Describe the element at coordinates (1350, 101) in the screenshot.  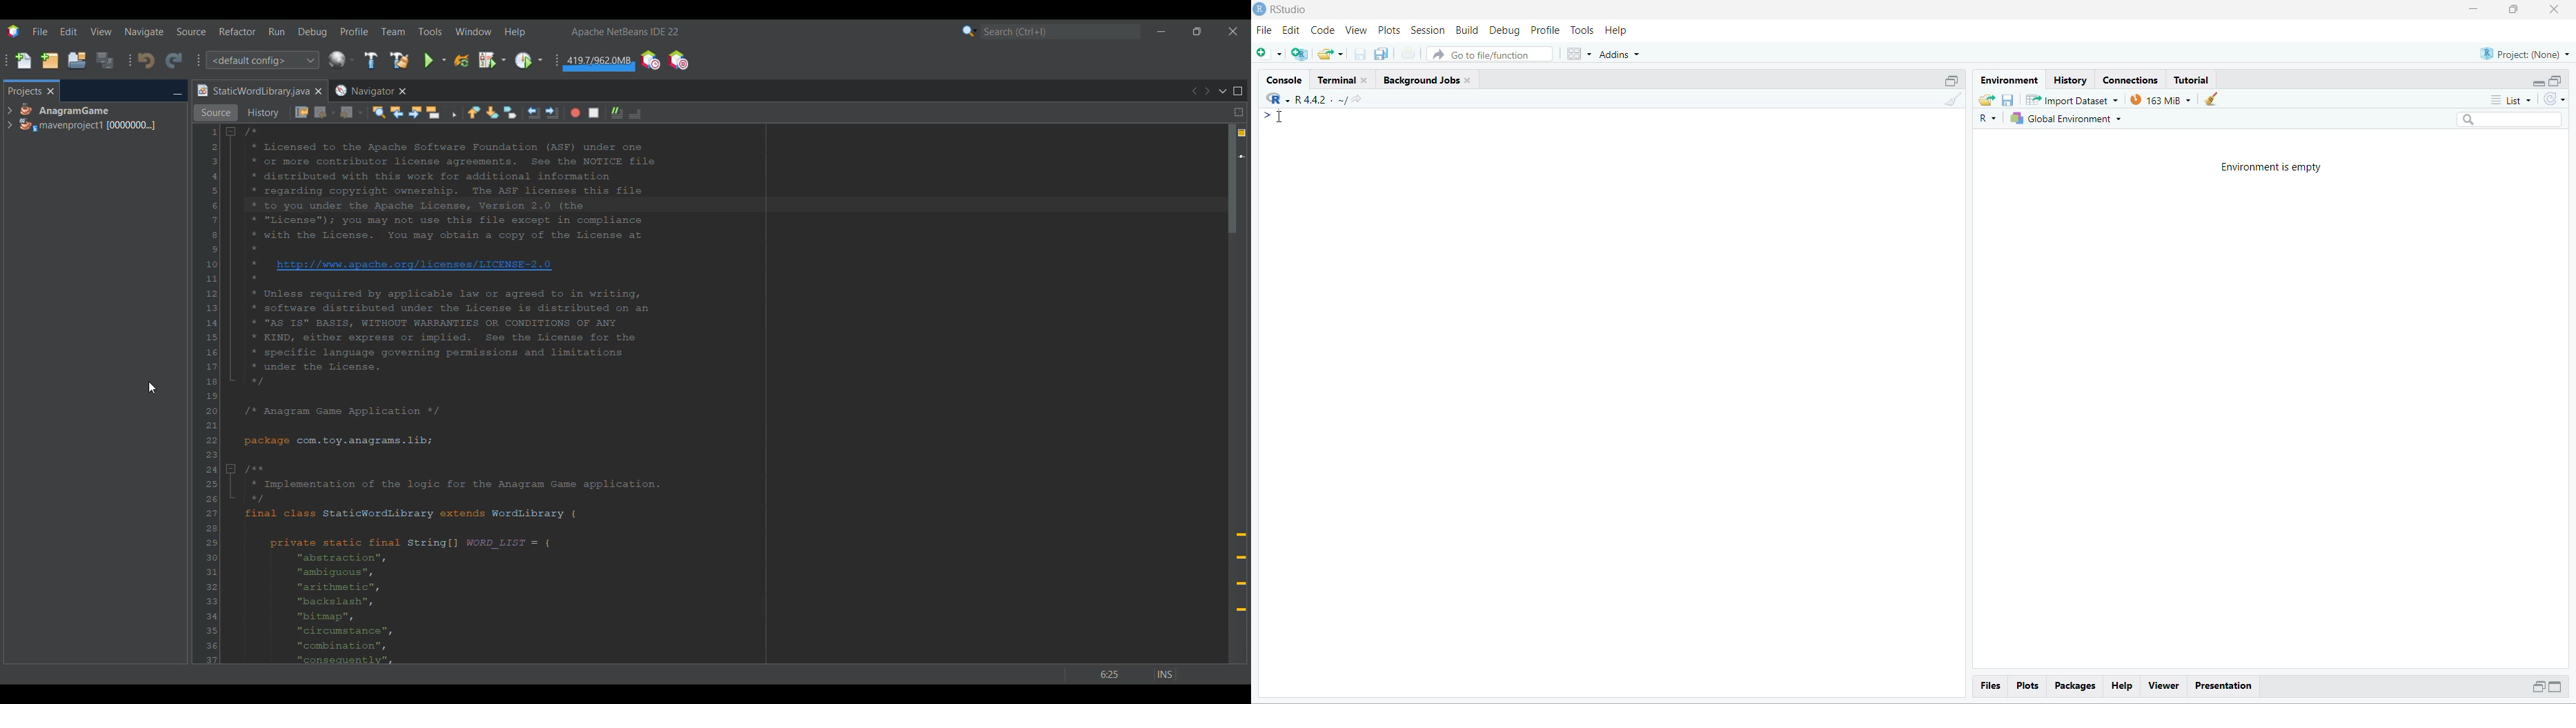
I see `share current directory` at that location.